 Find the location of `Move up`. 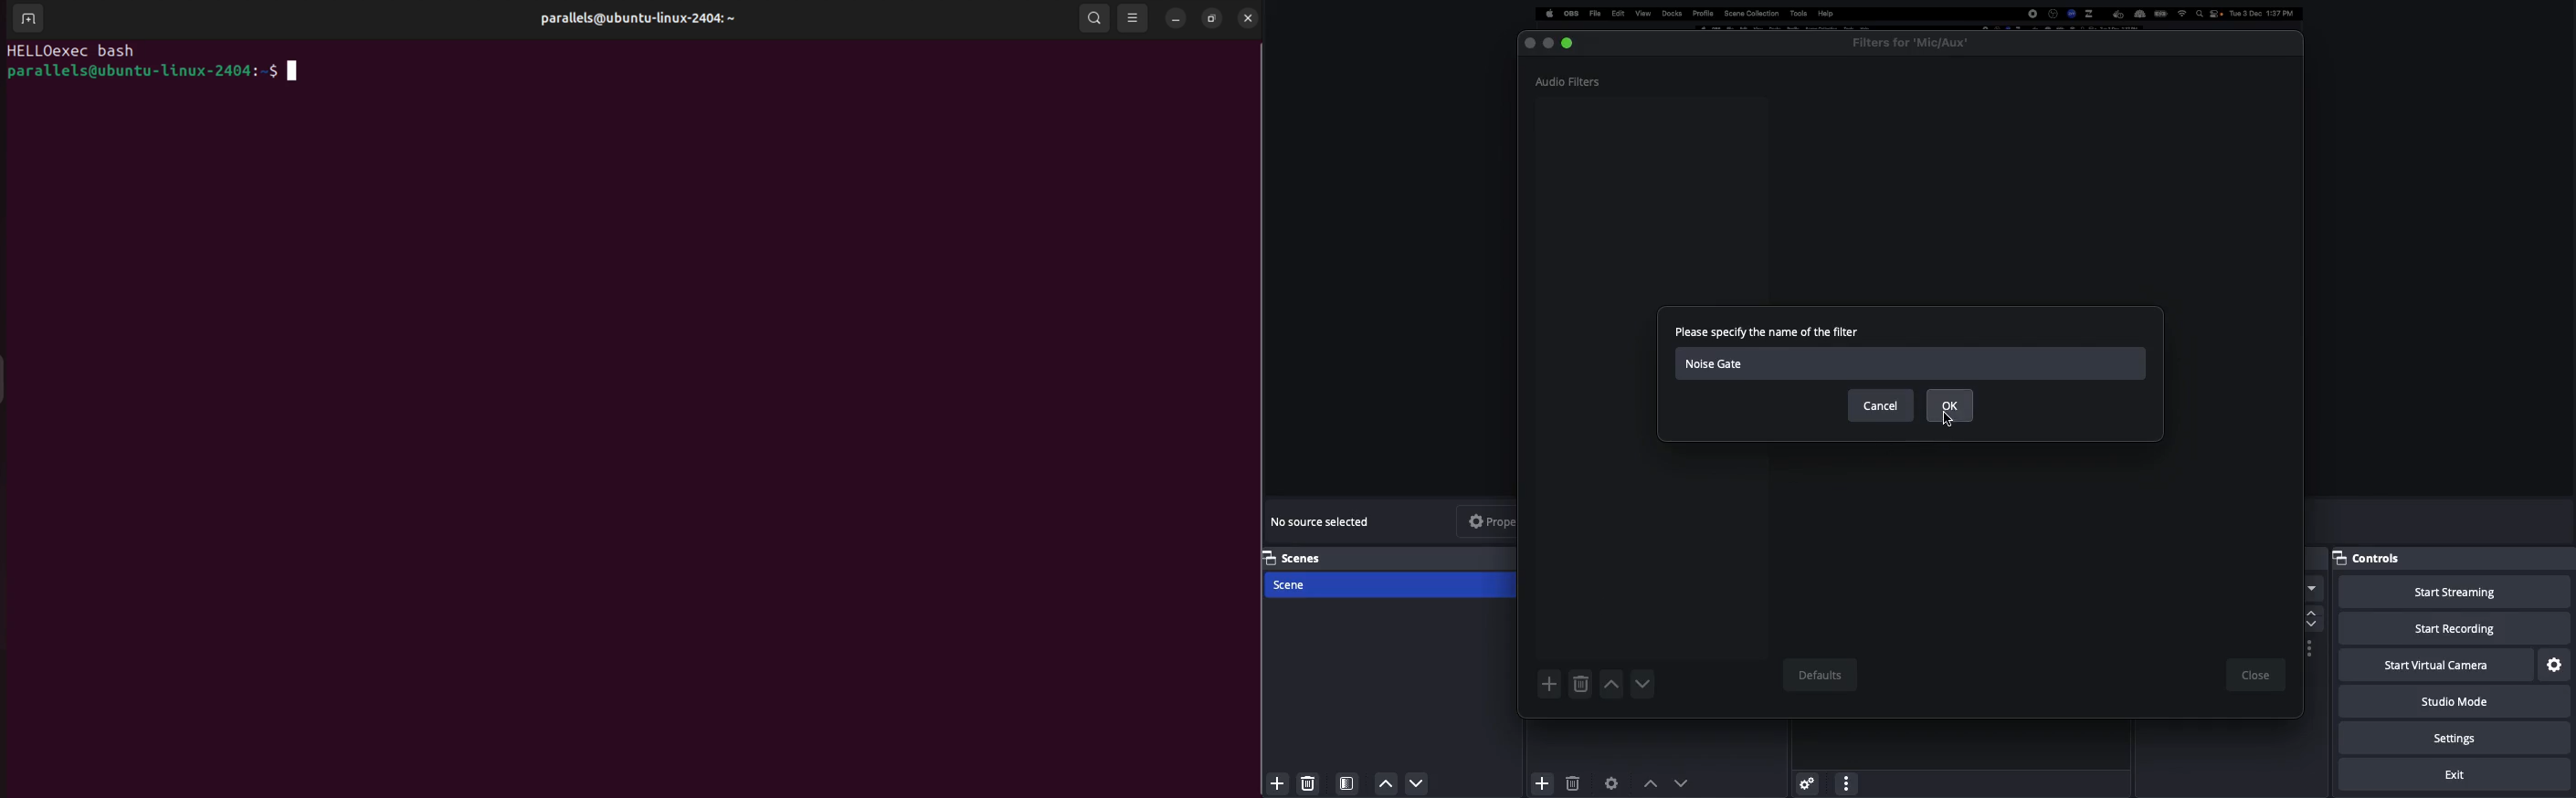

Move up is located at coordinates (1651, 782).